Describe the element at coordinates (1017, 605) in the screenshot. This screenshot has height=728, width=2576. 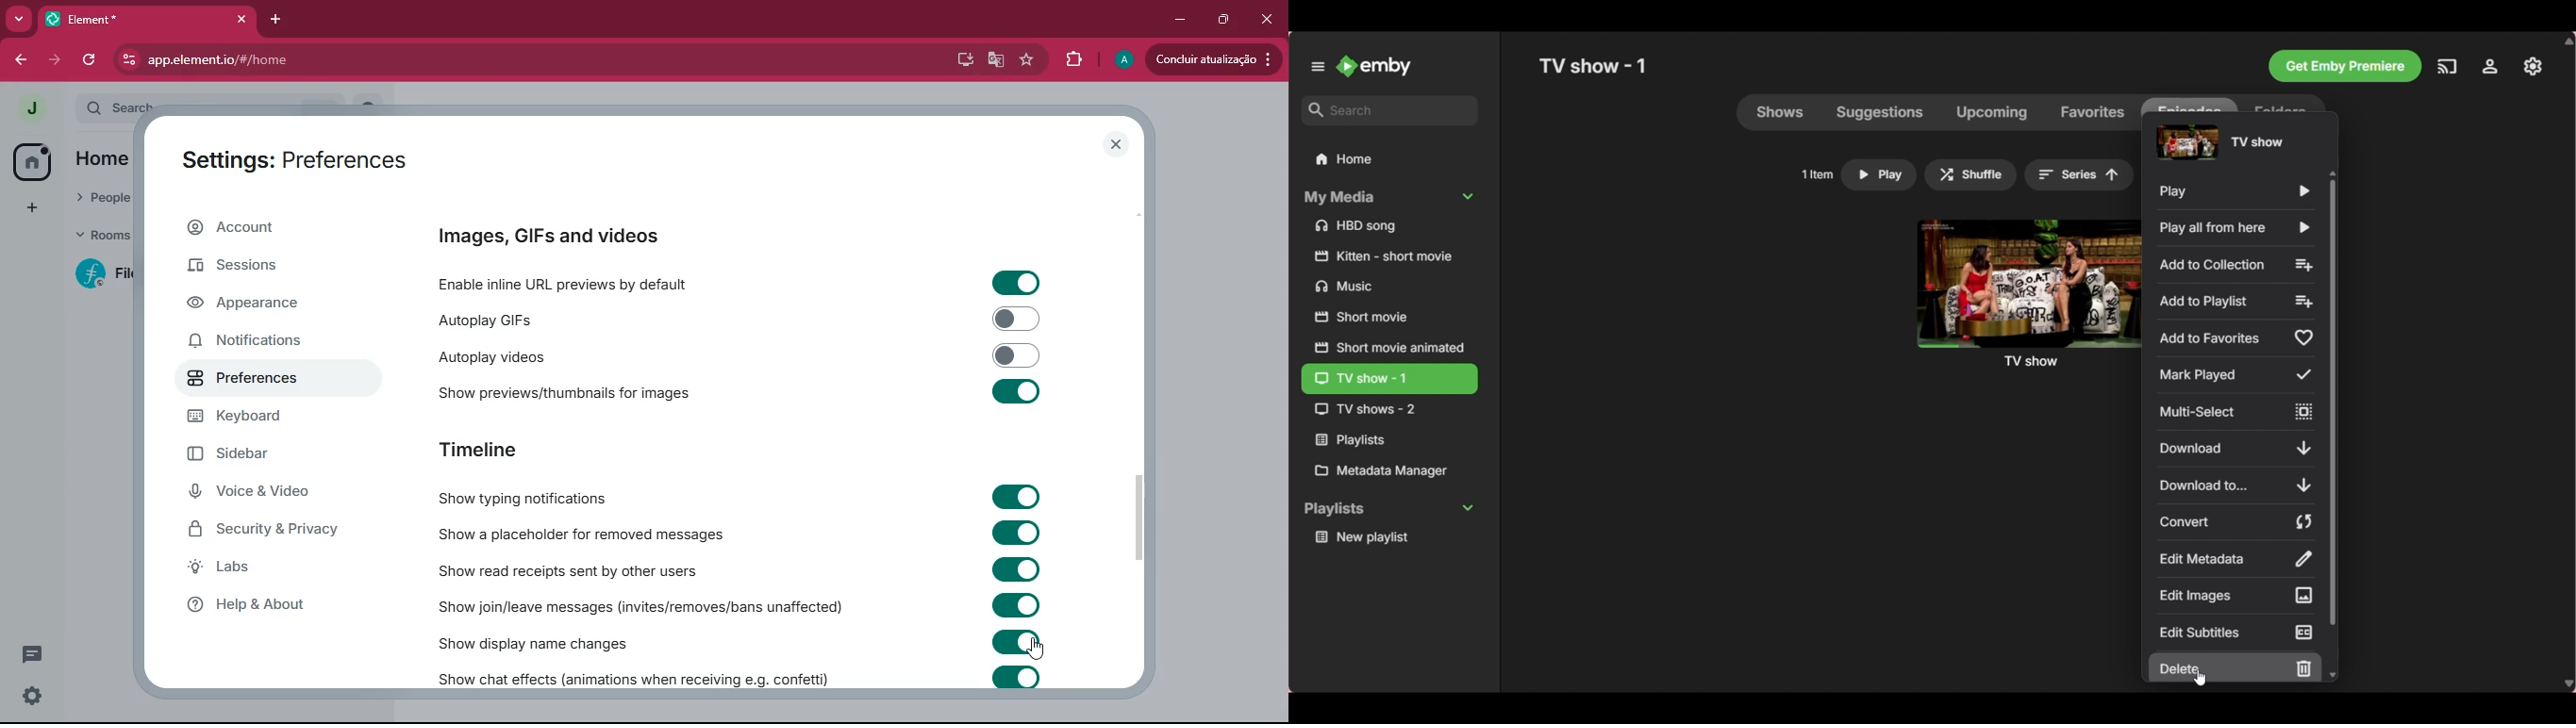
I see `toggle on/off` at that location.